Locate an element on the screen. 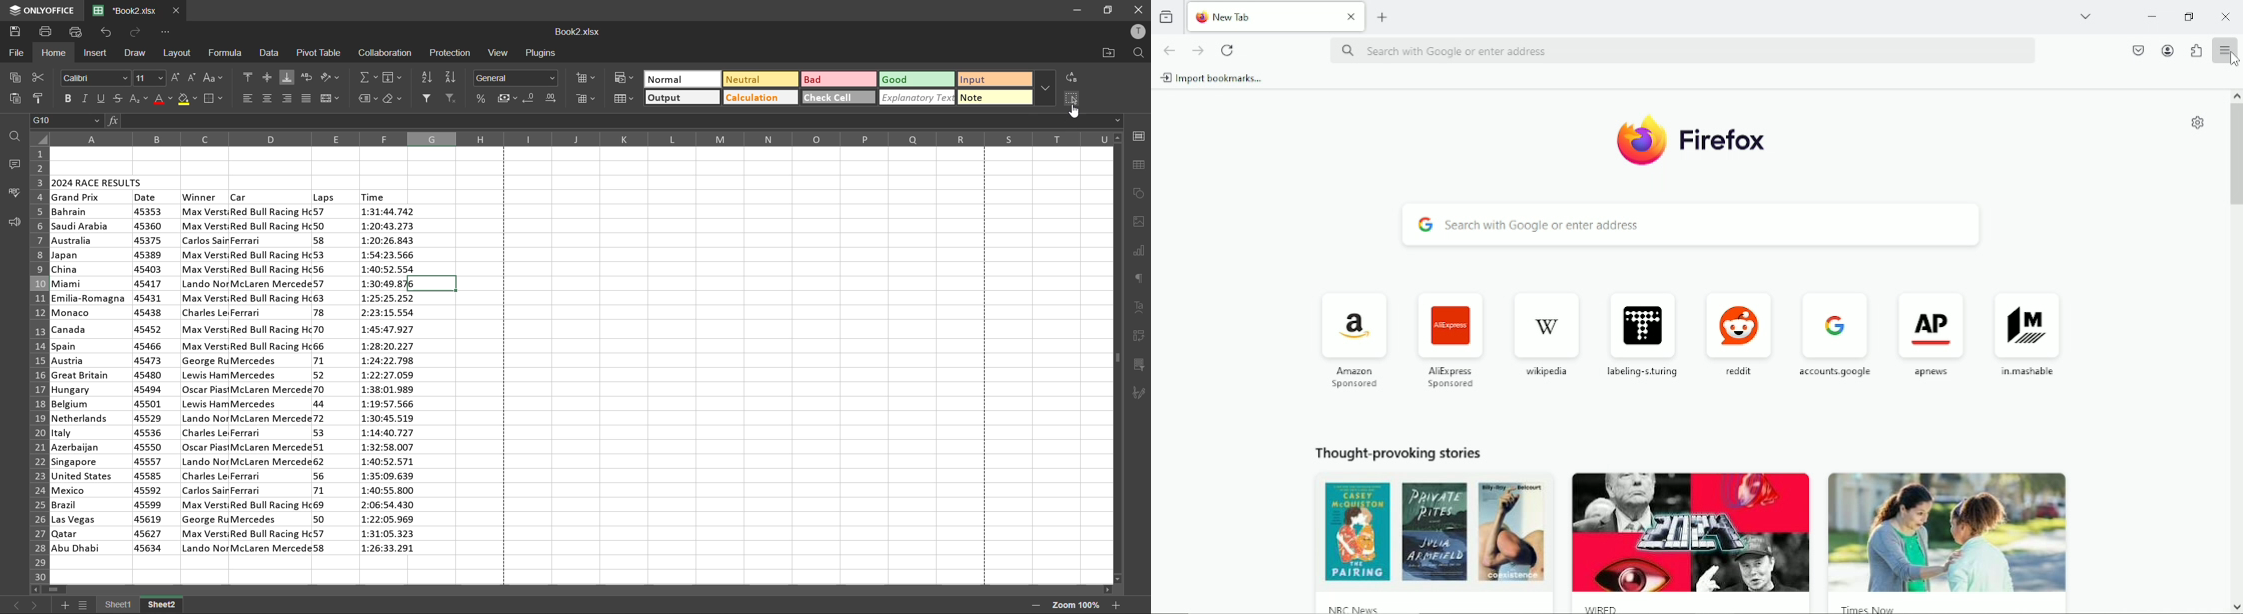  italic is located at coordinates (86, 99).